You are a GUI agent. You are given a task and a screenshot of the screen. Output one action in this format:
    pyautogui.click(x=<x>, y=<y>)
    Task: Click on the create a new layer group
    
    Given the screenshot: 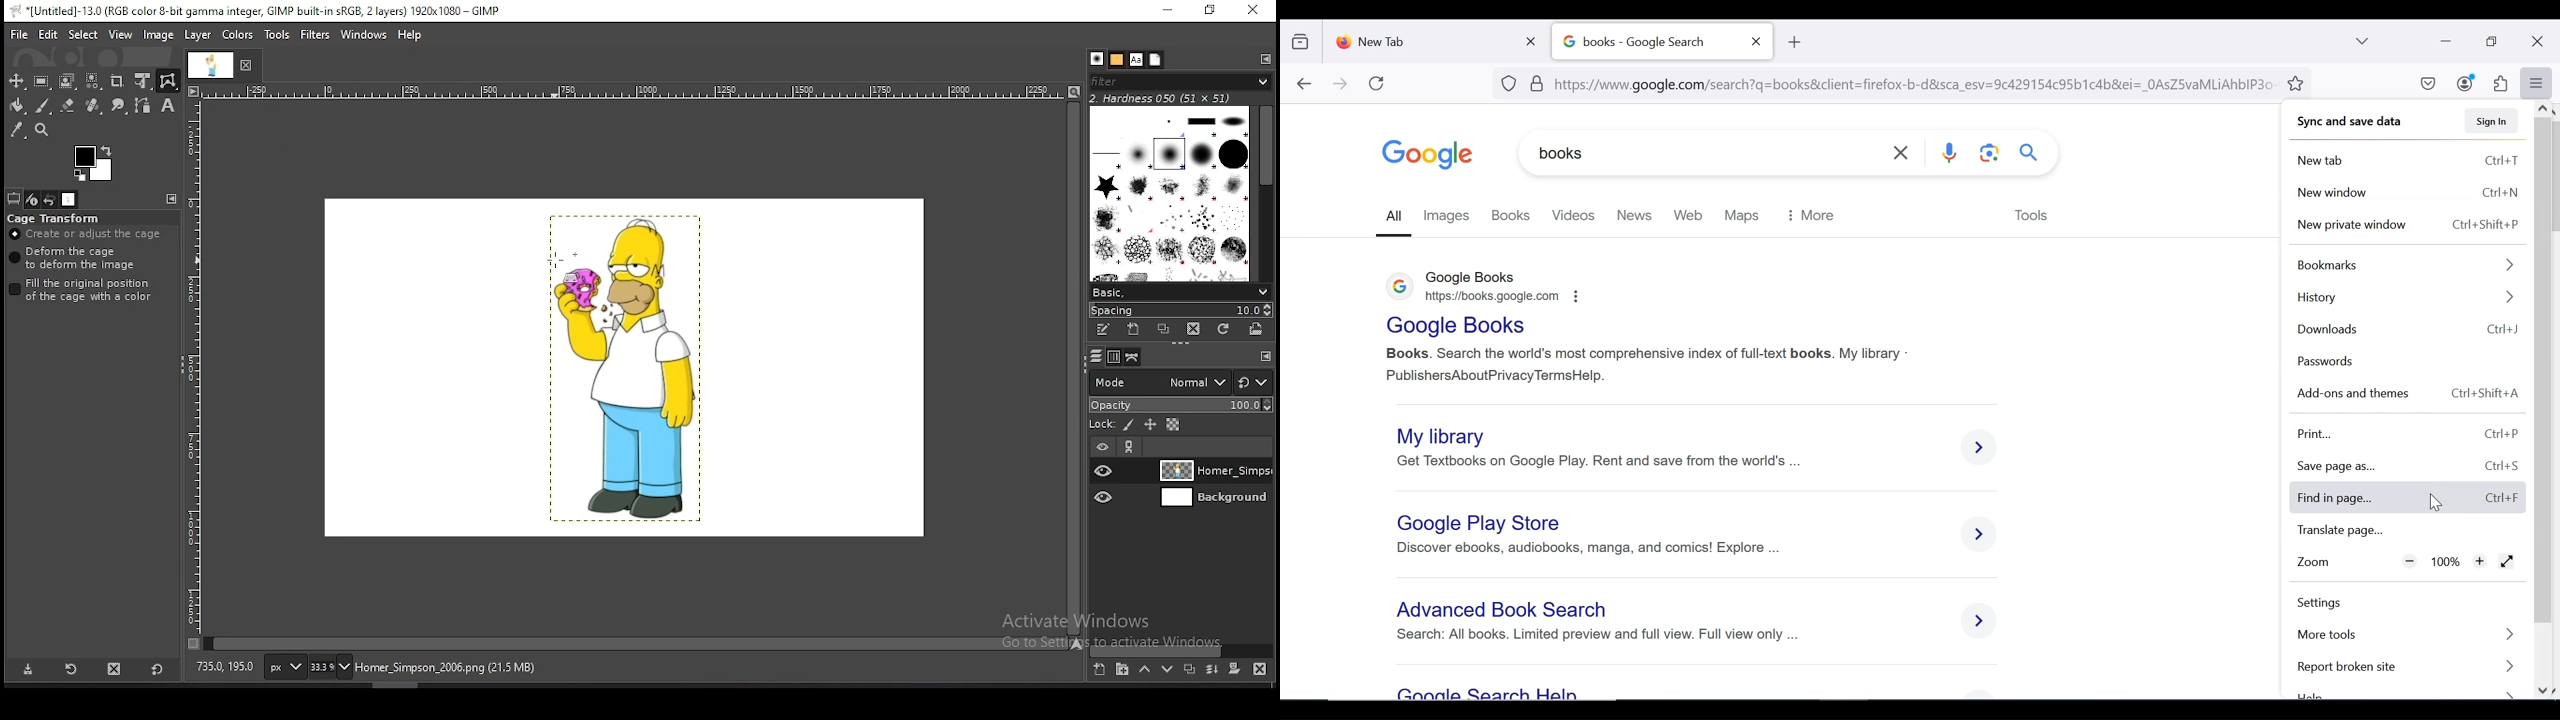 What is the action you would take?
    pyautogui.click(x=1123, y=670)
    